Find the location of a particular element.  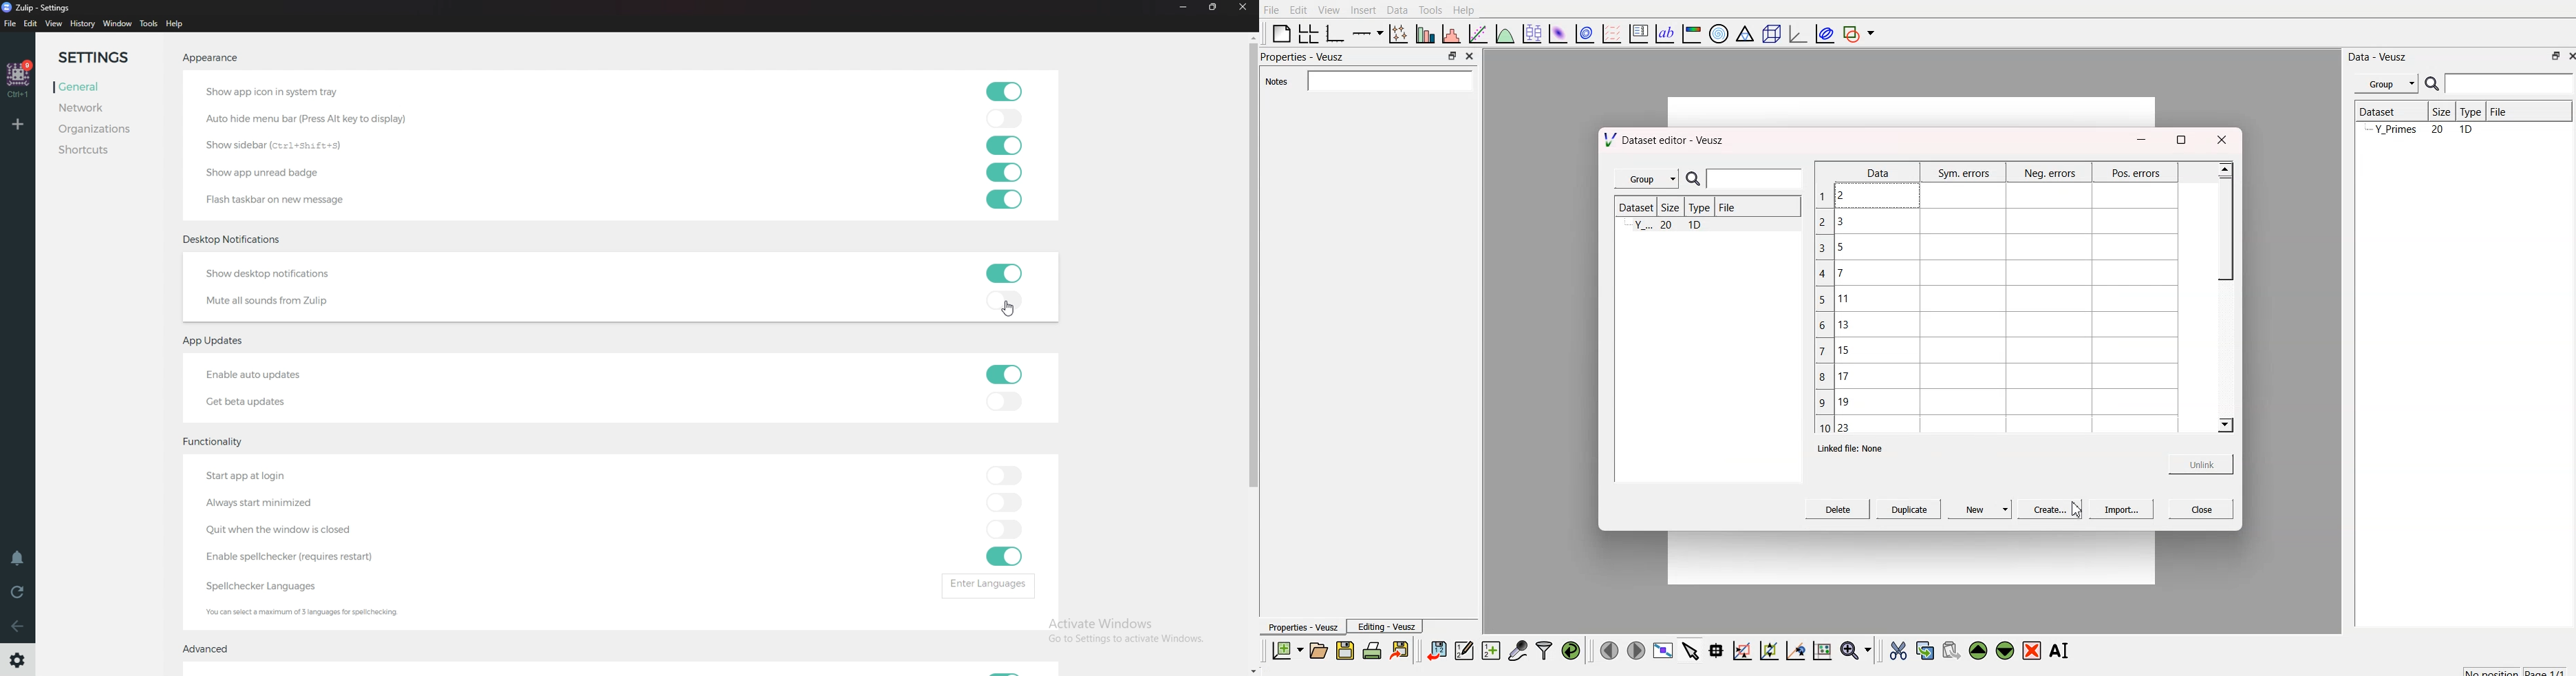

plot a vector field is located at coordinates (1614, 33).